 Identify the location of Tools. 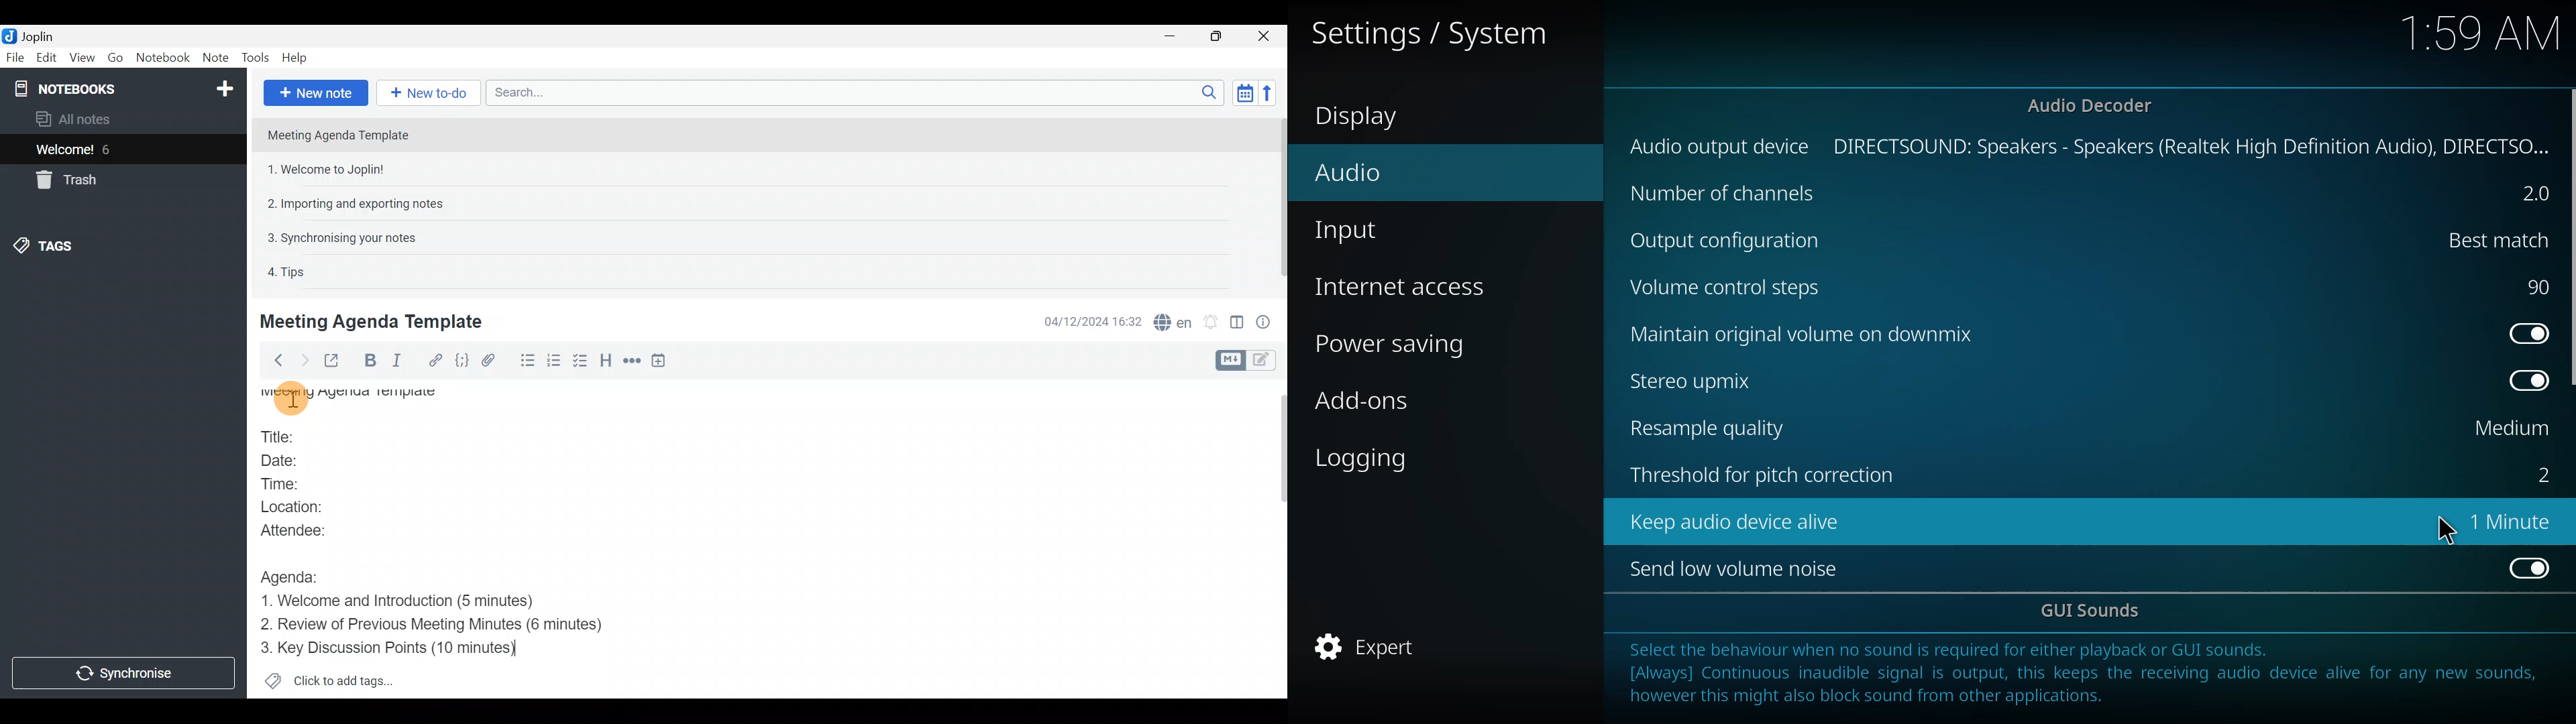
(254, 56).